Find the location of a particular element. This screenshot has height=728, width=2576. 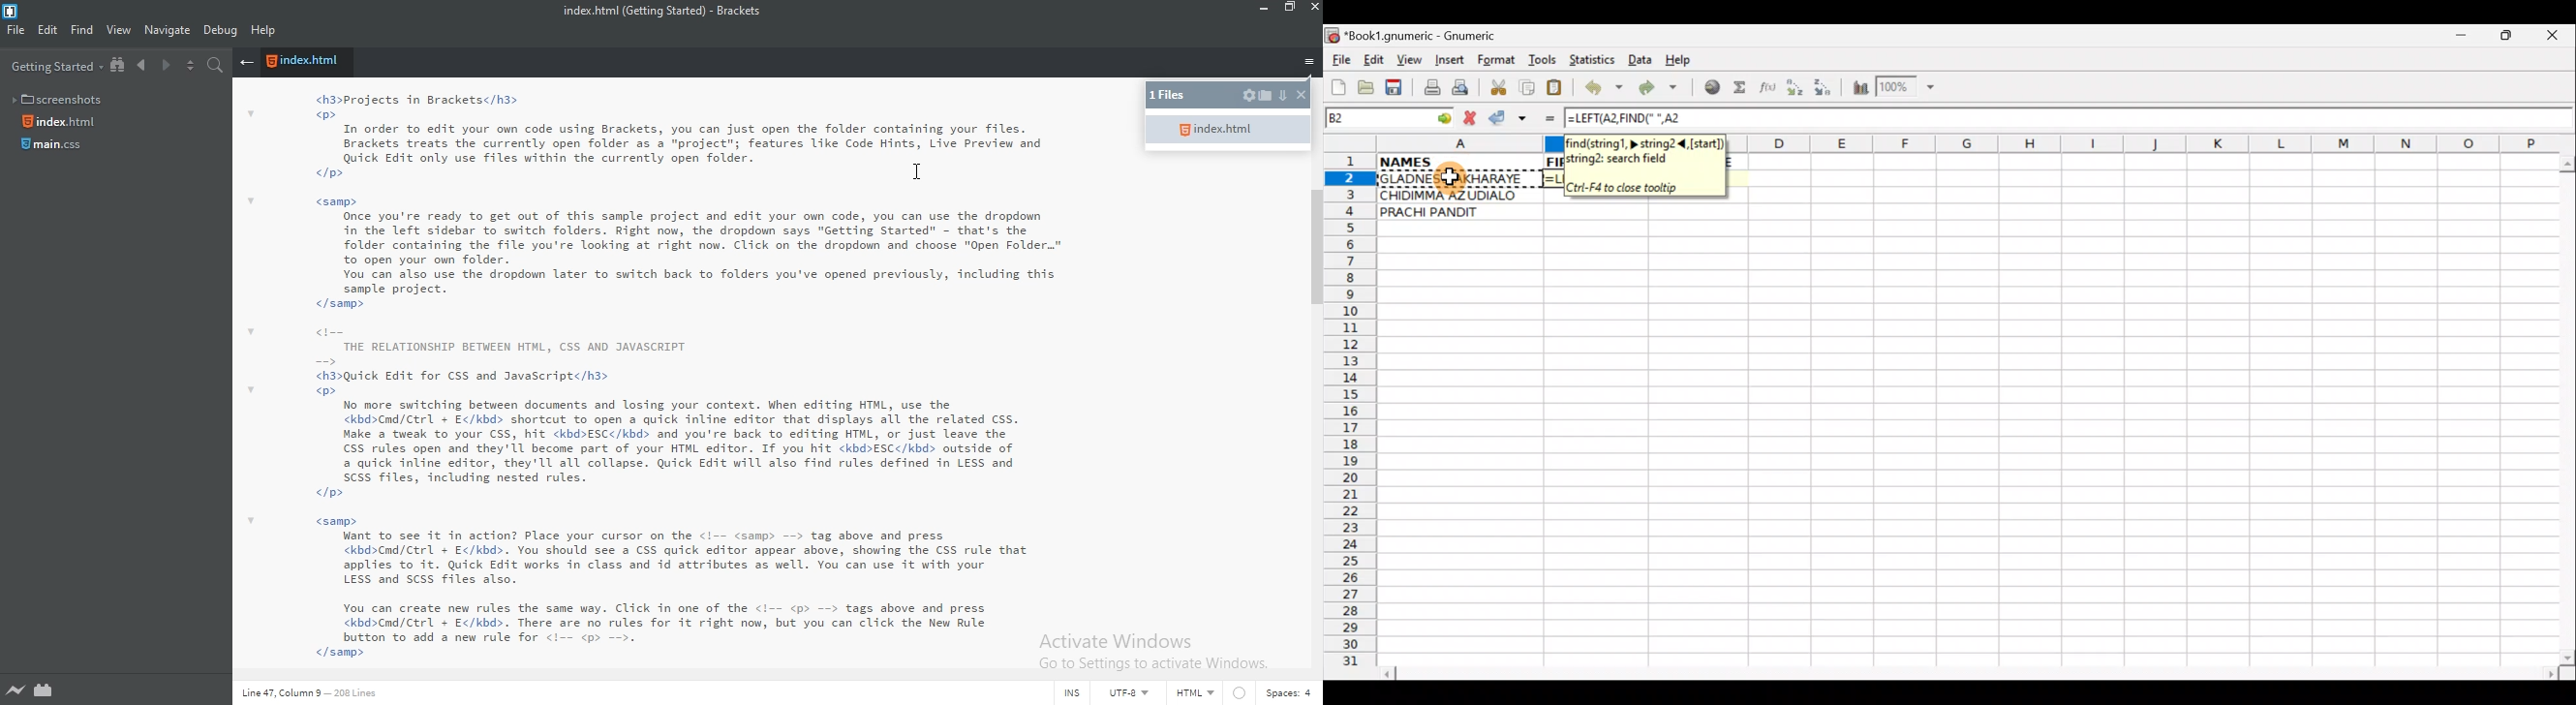

View is located at coordinates (1406, 59).